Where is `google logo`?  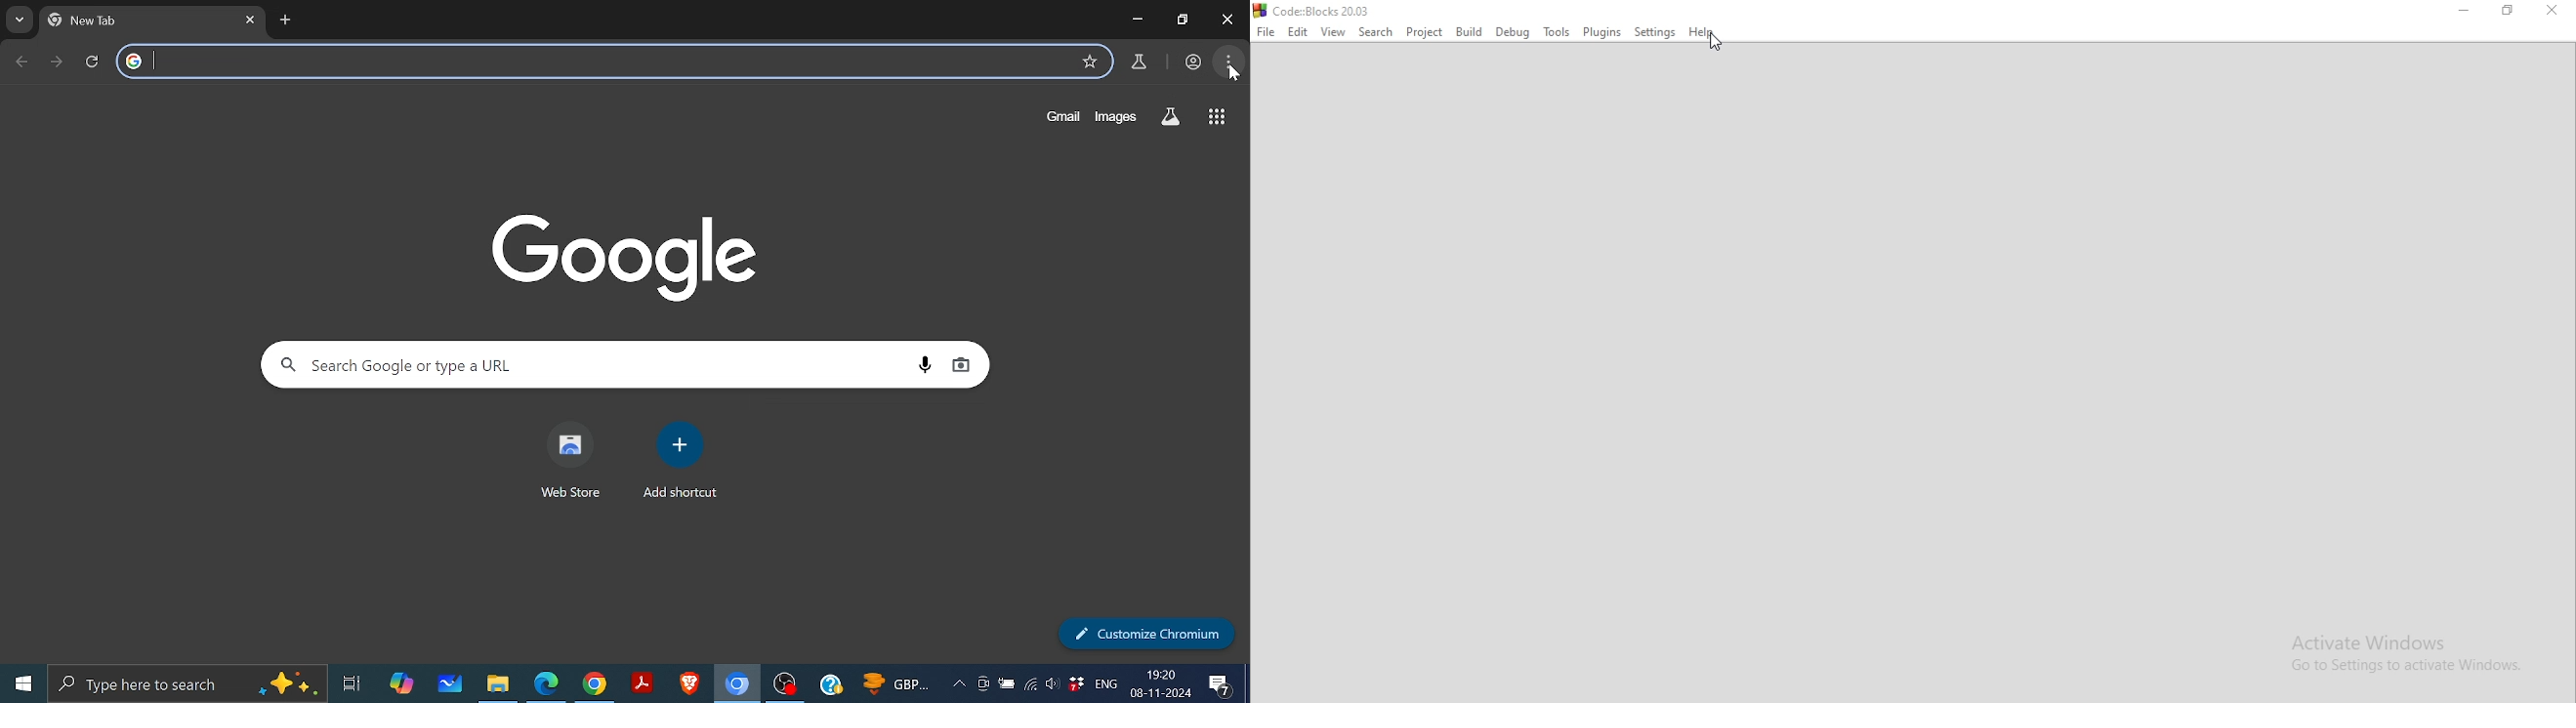
google logo is located at coordinates (139, 62).